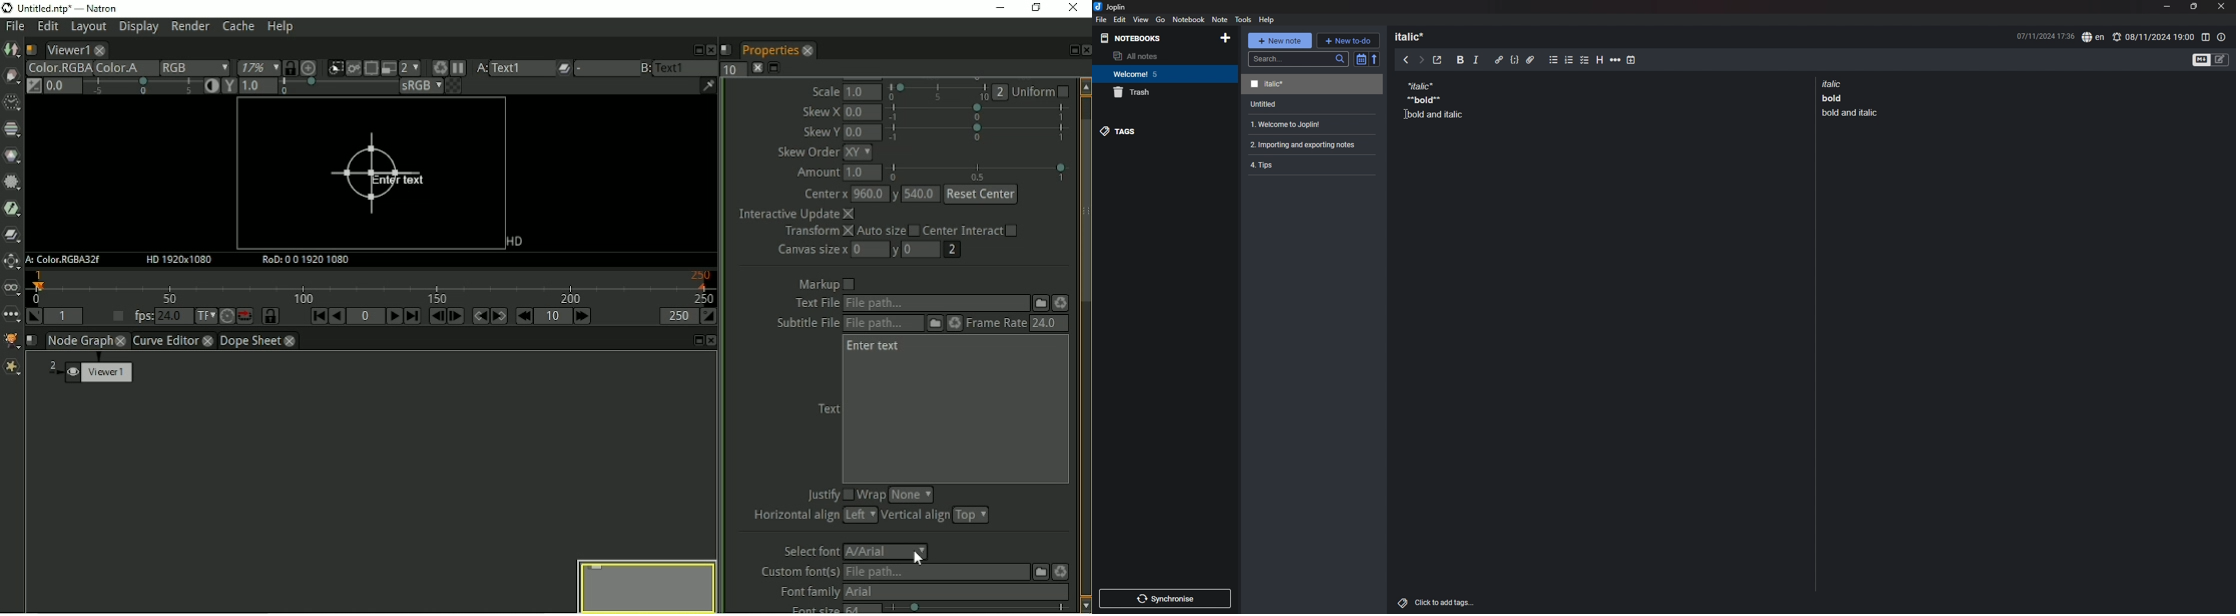  I want to click on notebook, so click(1189, 19).